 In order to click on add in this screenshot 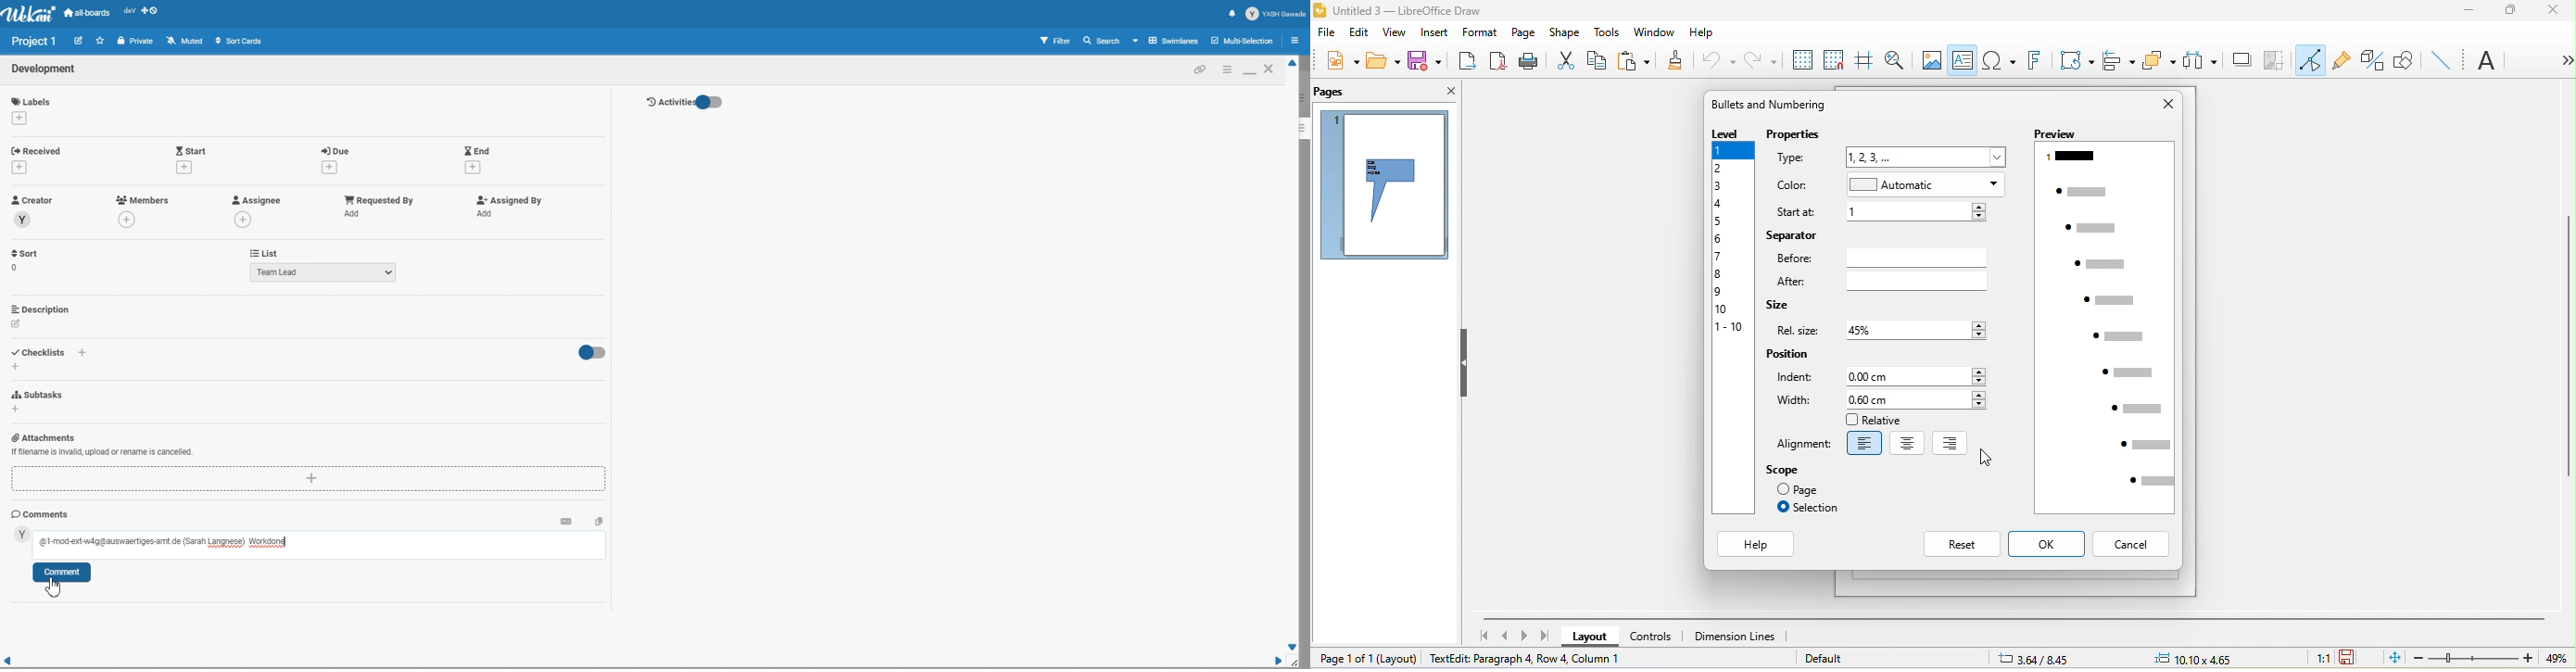, I will do `click(84, 353)`.